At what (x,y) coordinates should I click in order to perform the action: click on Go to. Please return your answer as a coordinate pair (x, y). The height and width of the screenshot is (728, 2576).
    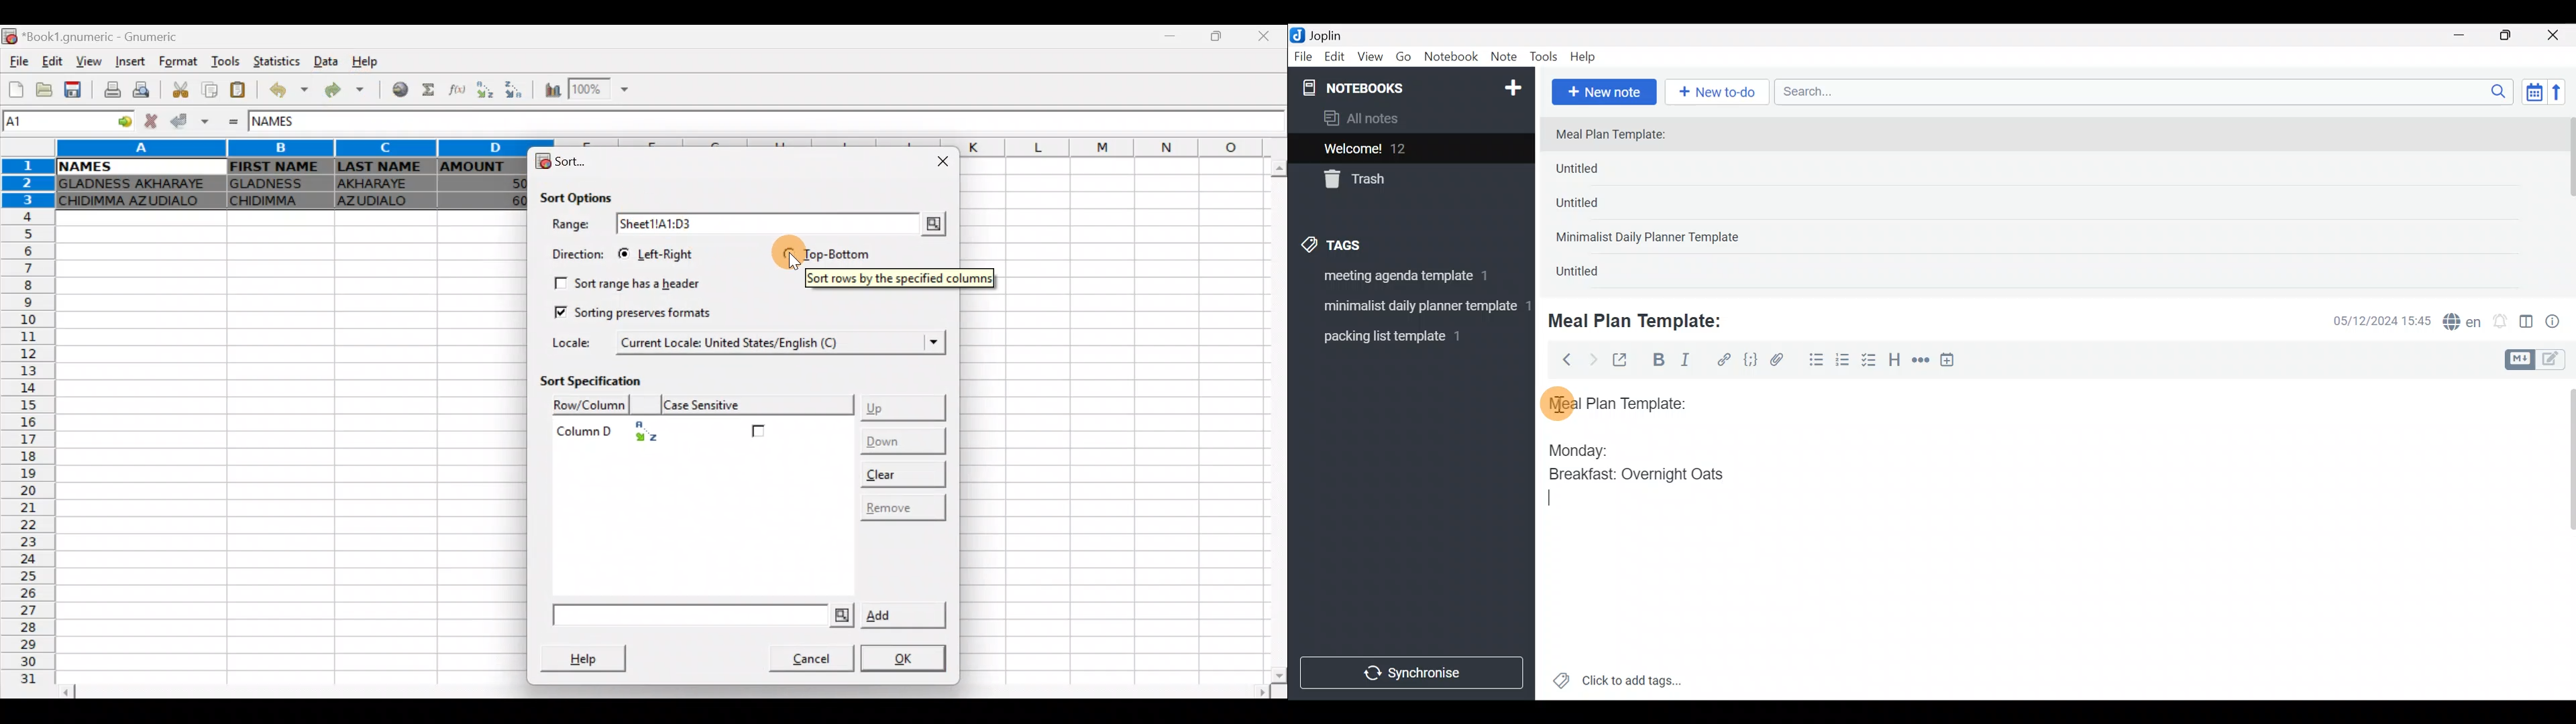
    Looking at the image, I should click on (120, 123).